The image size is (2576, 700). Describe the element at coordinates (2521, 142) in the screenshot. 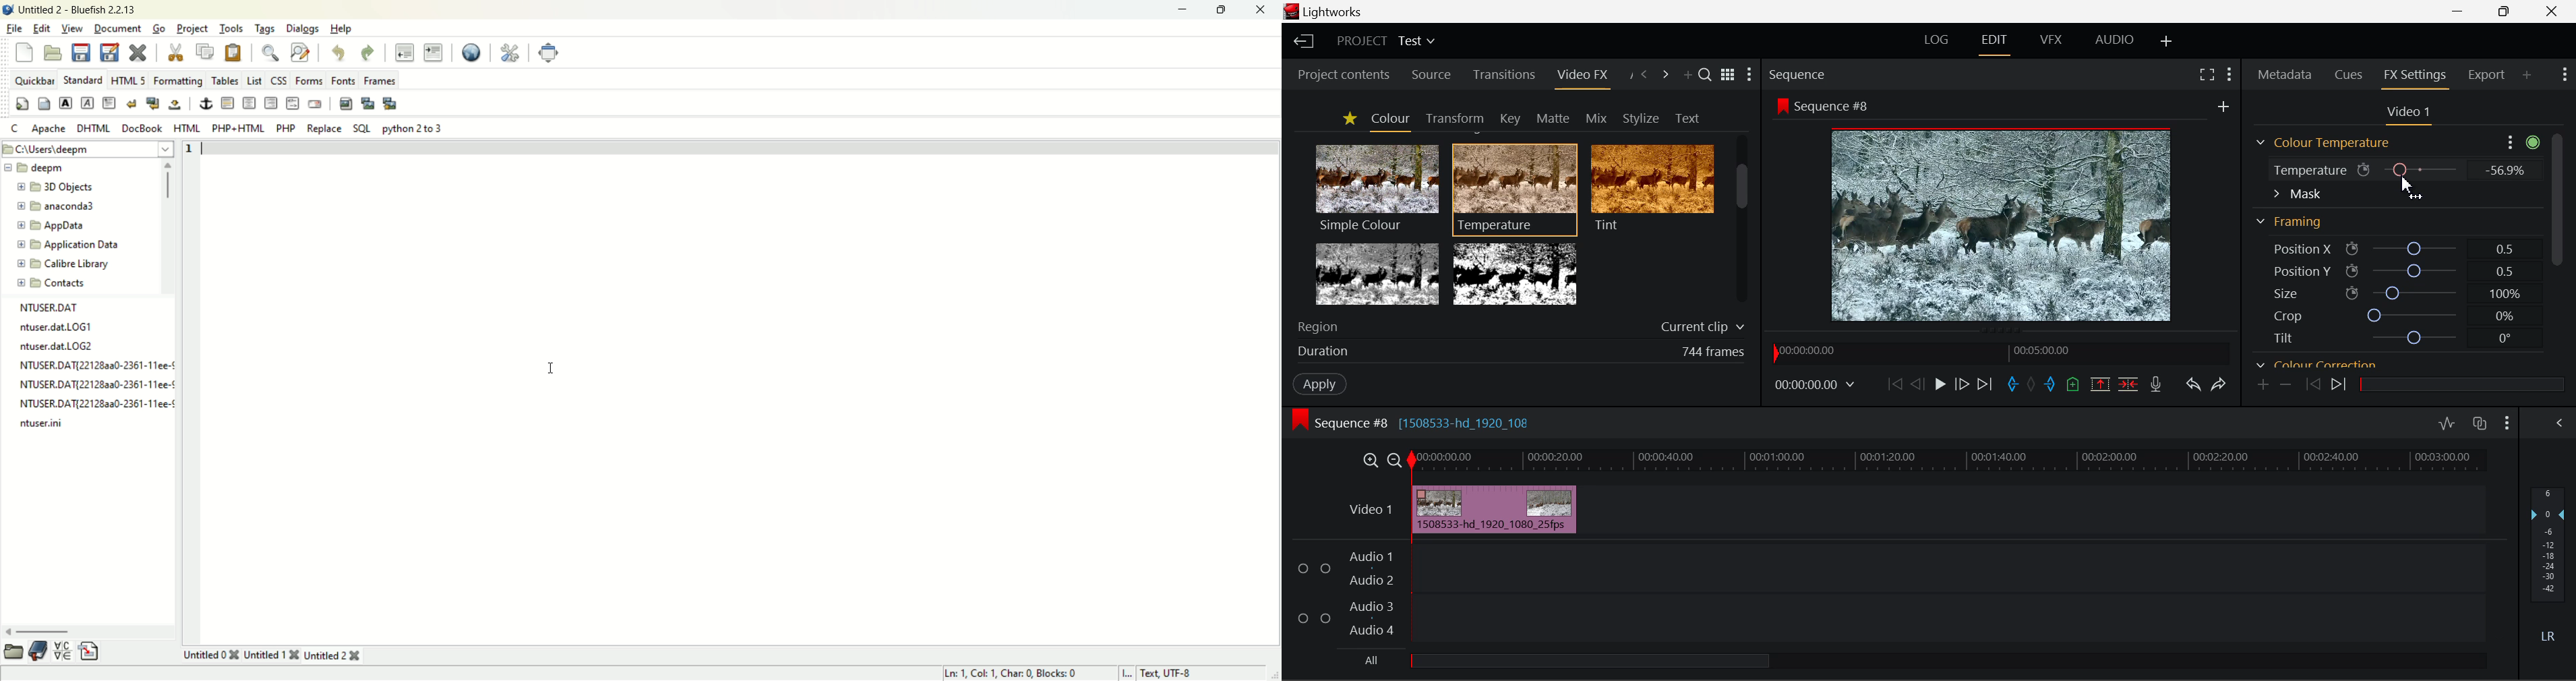

I see `Show Settings` at that location.